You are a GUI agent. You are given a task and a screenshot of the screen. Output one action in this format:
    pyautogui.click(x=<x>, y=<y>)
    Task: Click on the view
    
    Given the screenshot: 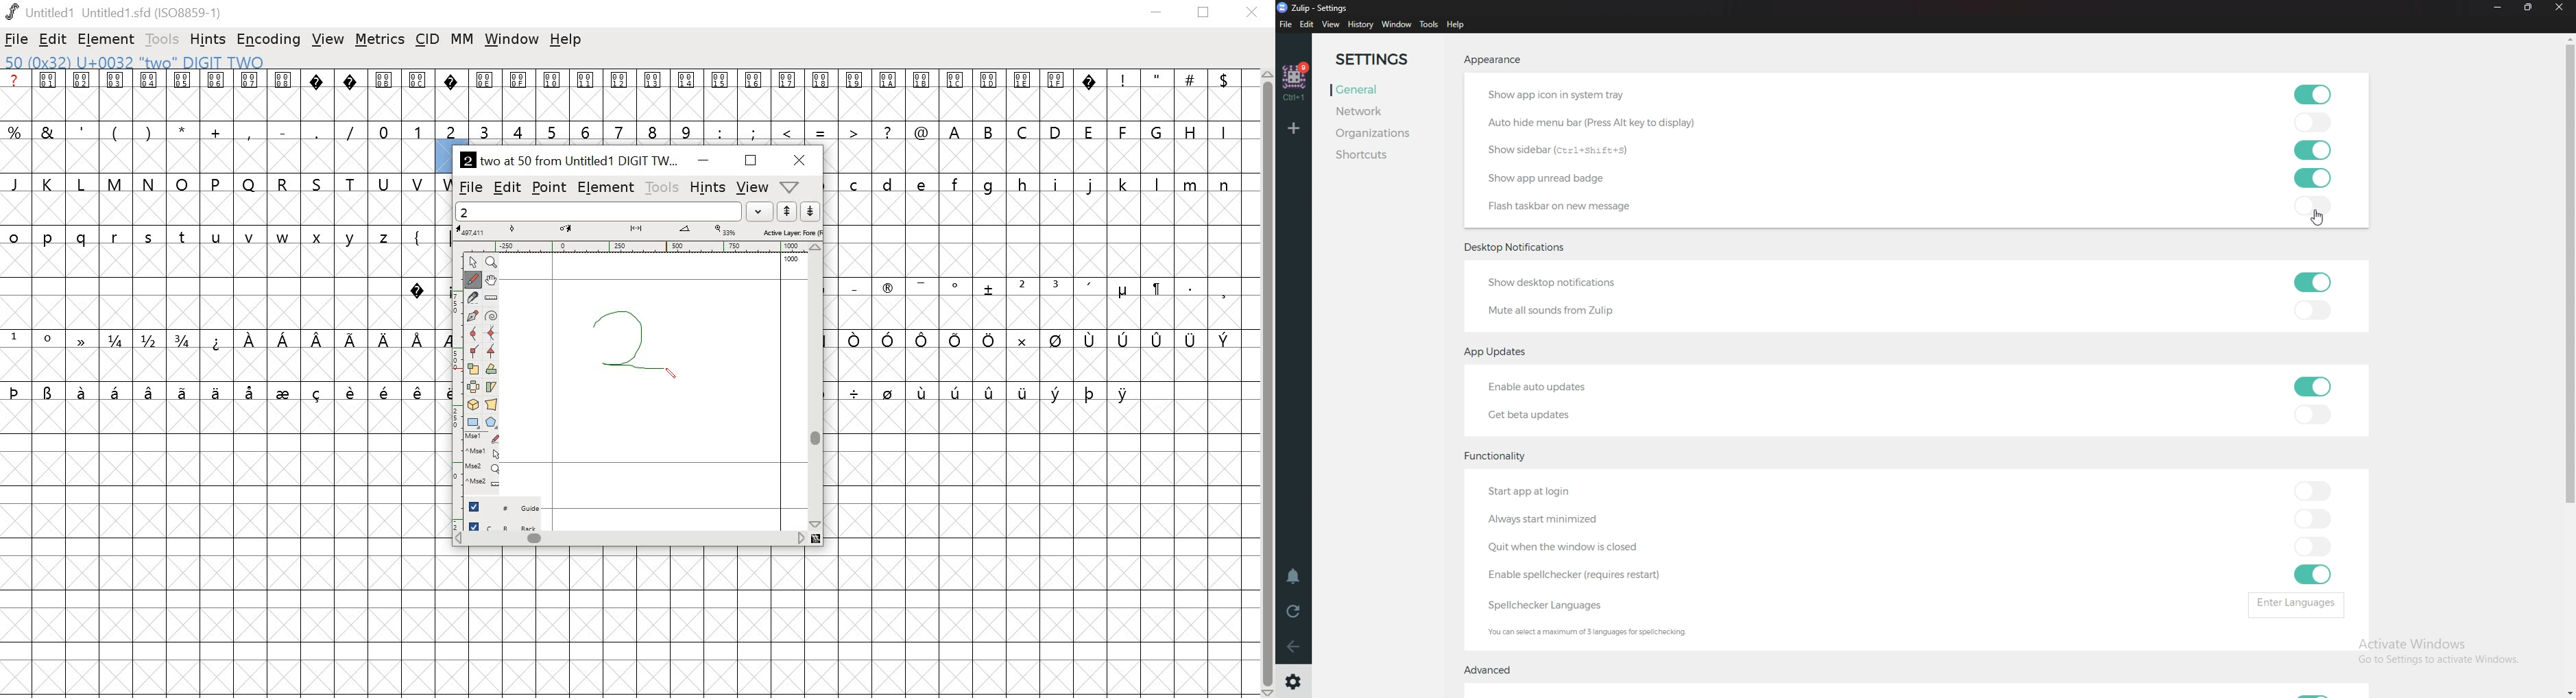 What is the action you would take?
    pyautogui.click(x=330, y=38)
    